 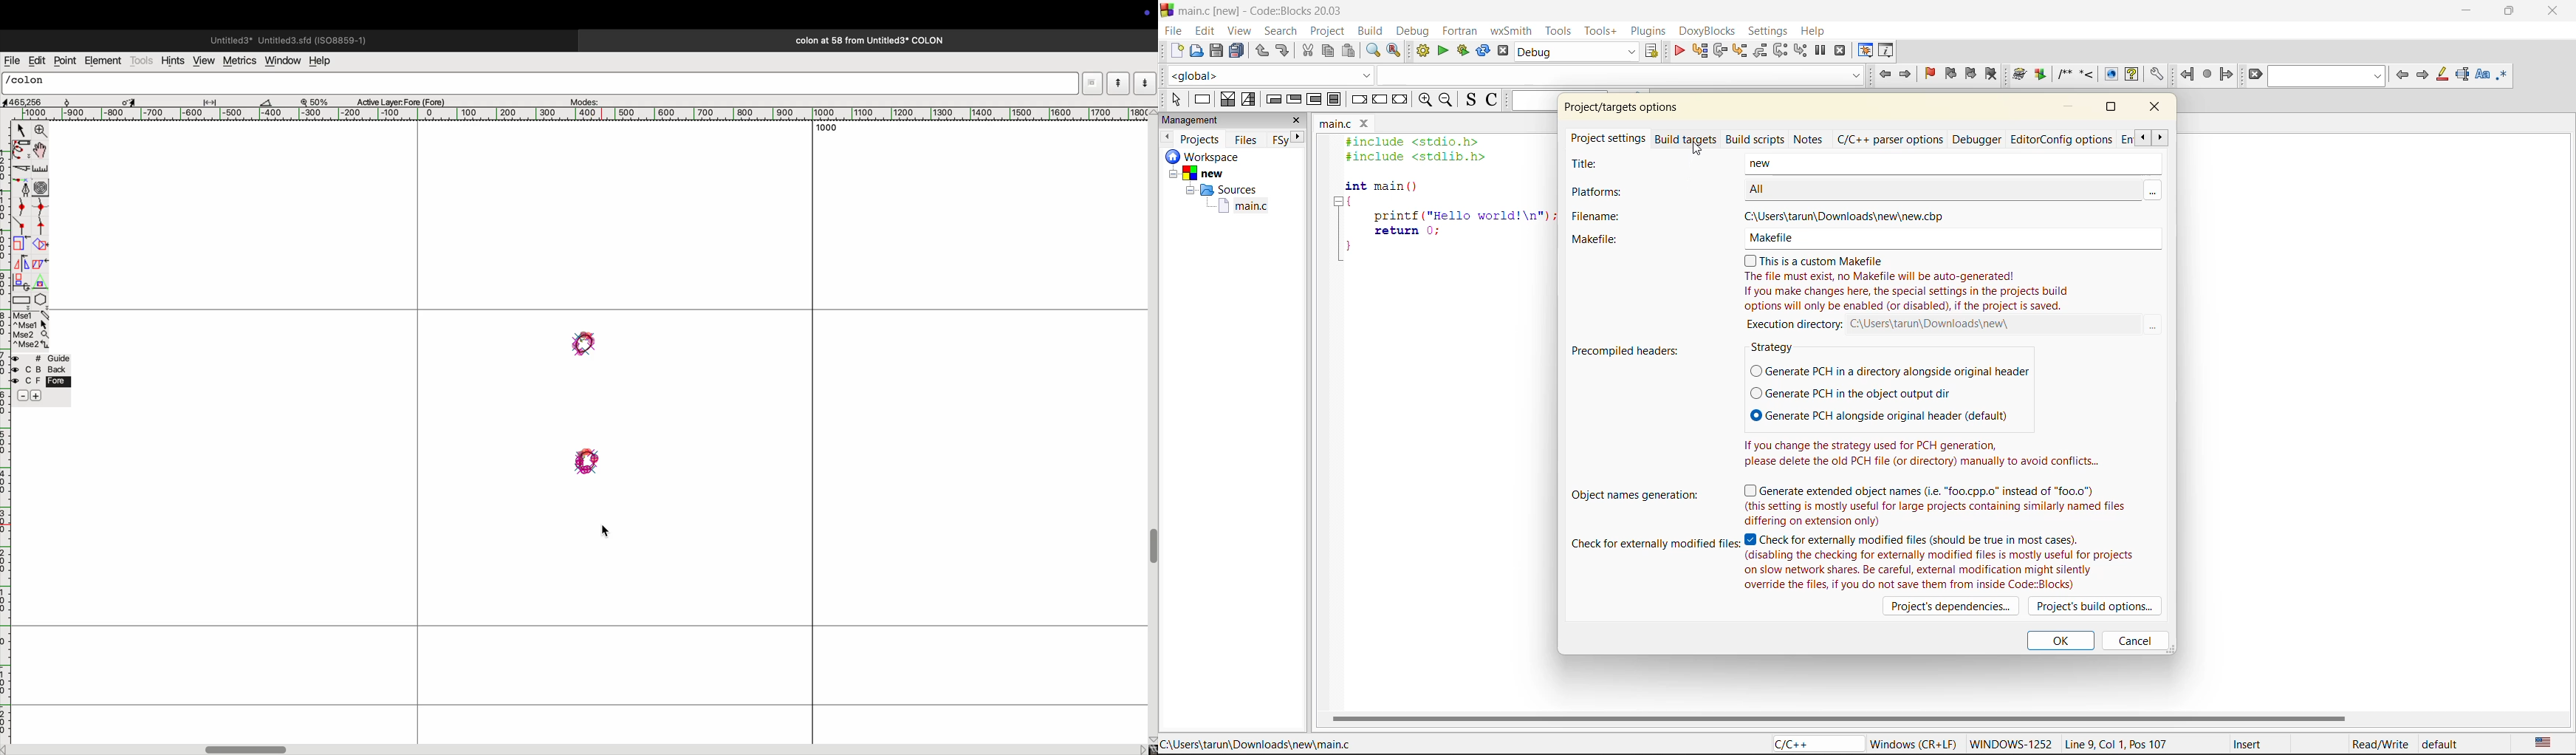 What do you see at coordinates (1629, 350) in the screenshot?
I see `precompiled headers` at bounding box center [1629, 350].